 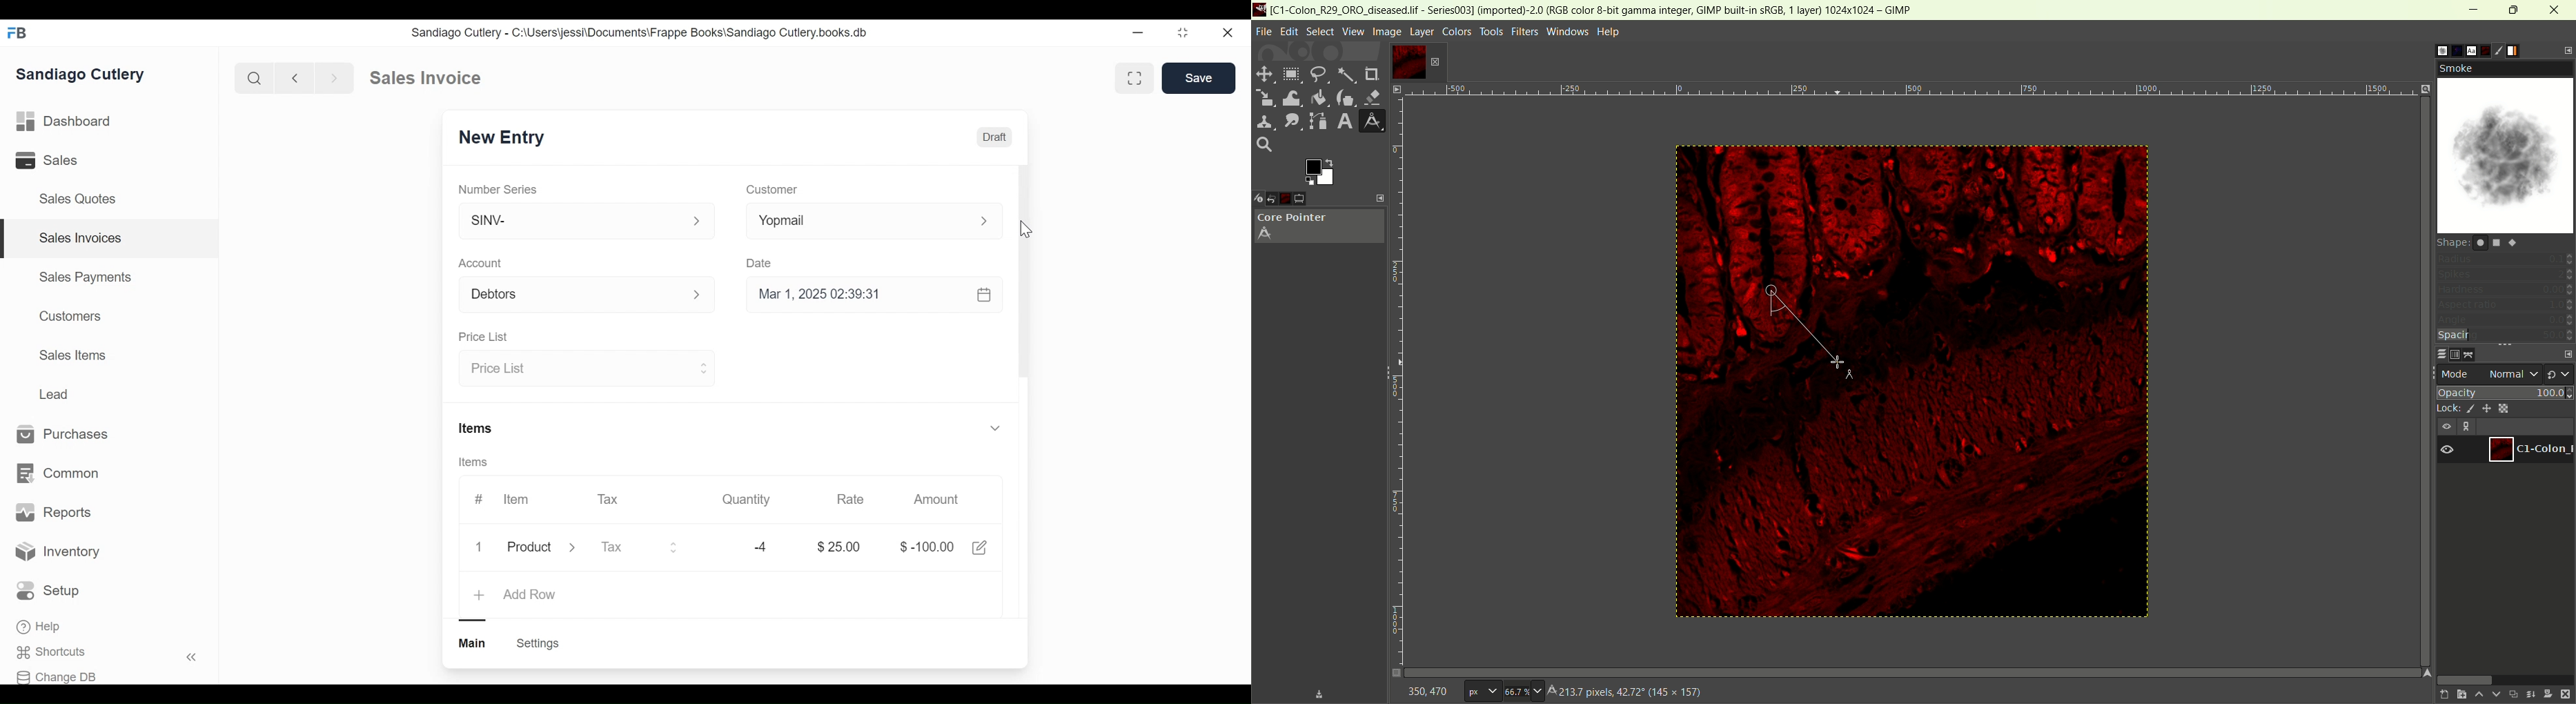 What do you see at coordinates (56, 550) in the screenshot?
I see `Inventory` at bounding box center [56, 550].